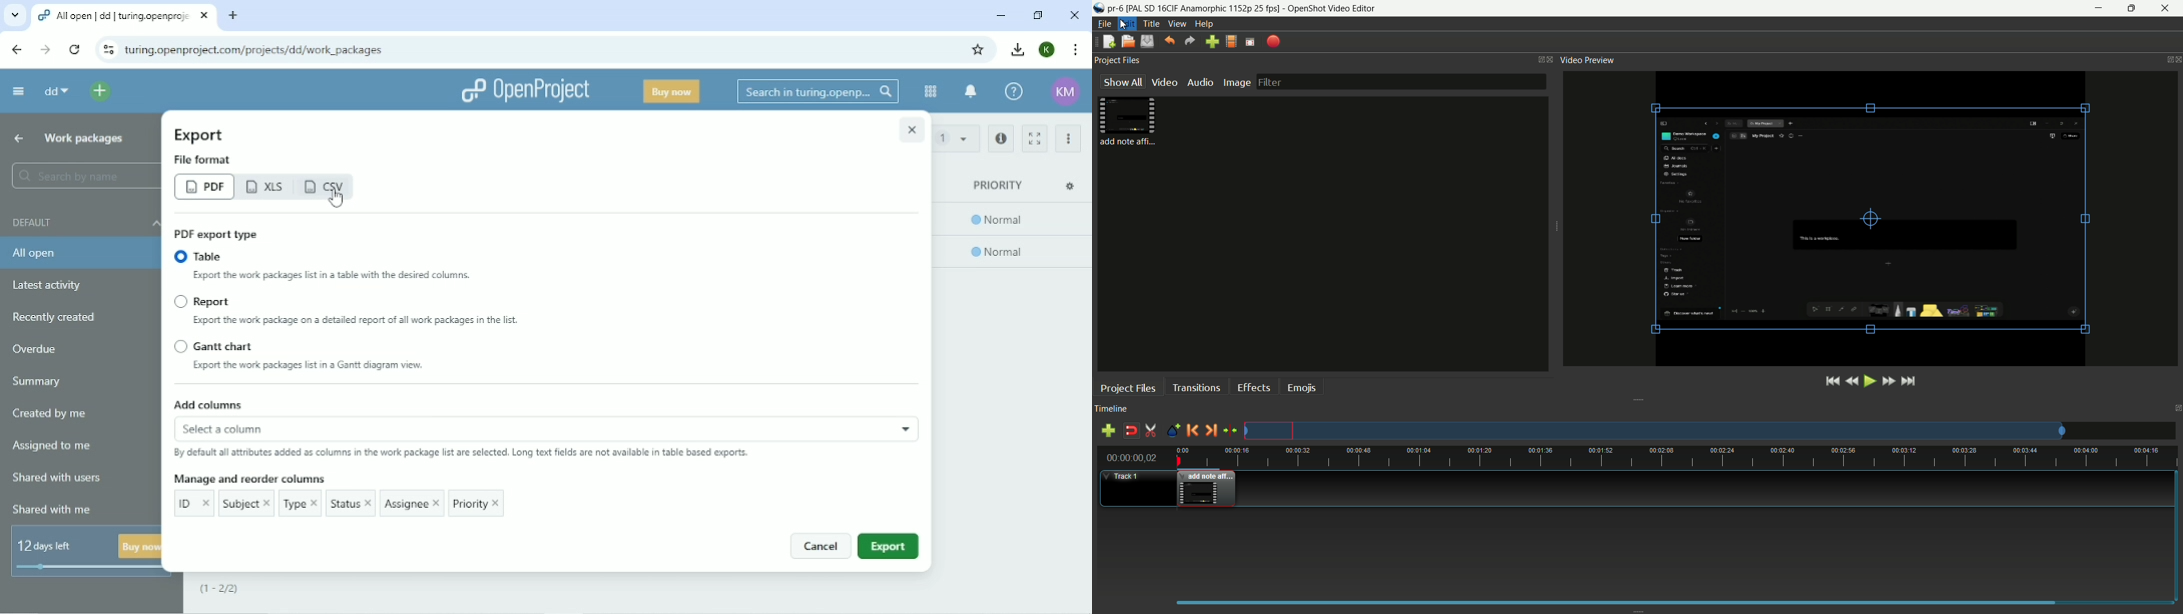 This screenshot has height=616, width=2184. What do you see at coordinates (195, 504) in the screenshot?
I see `ID` at bounding box center [195, 504].